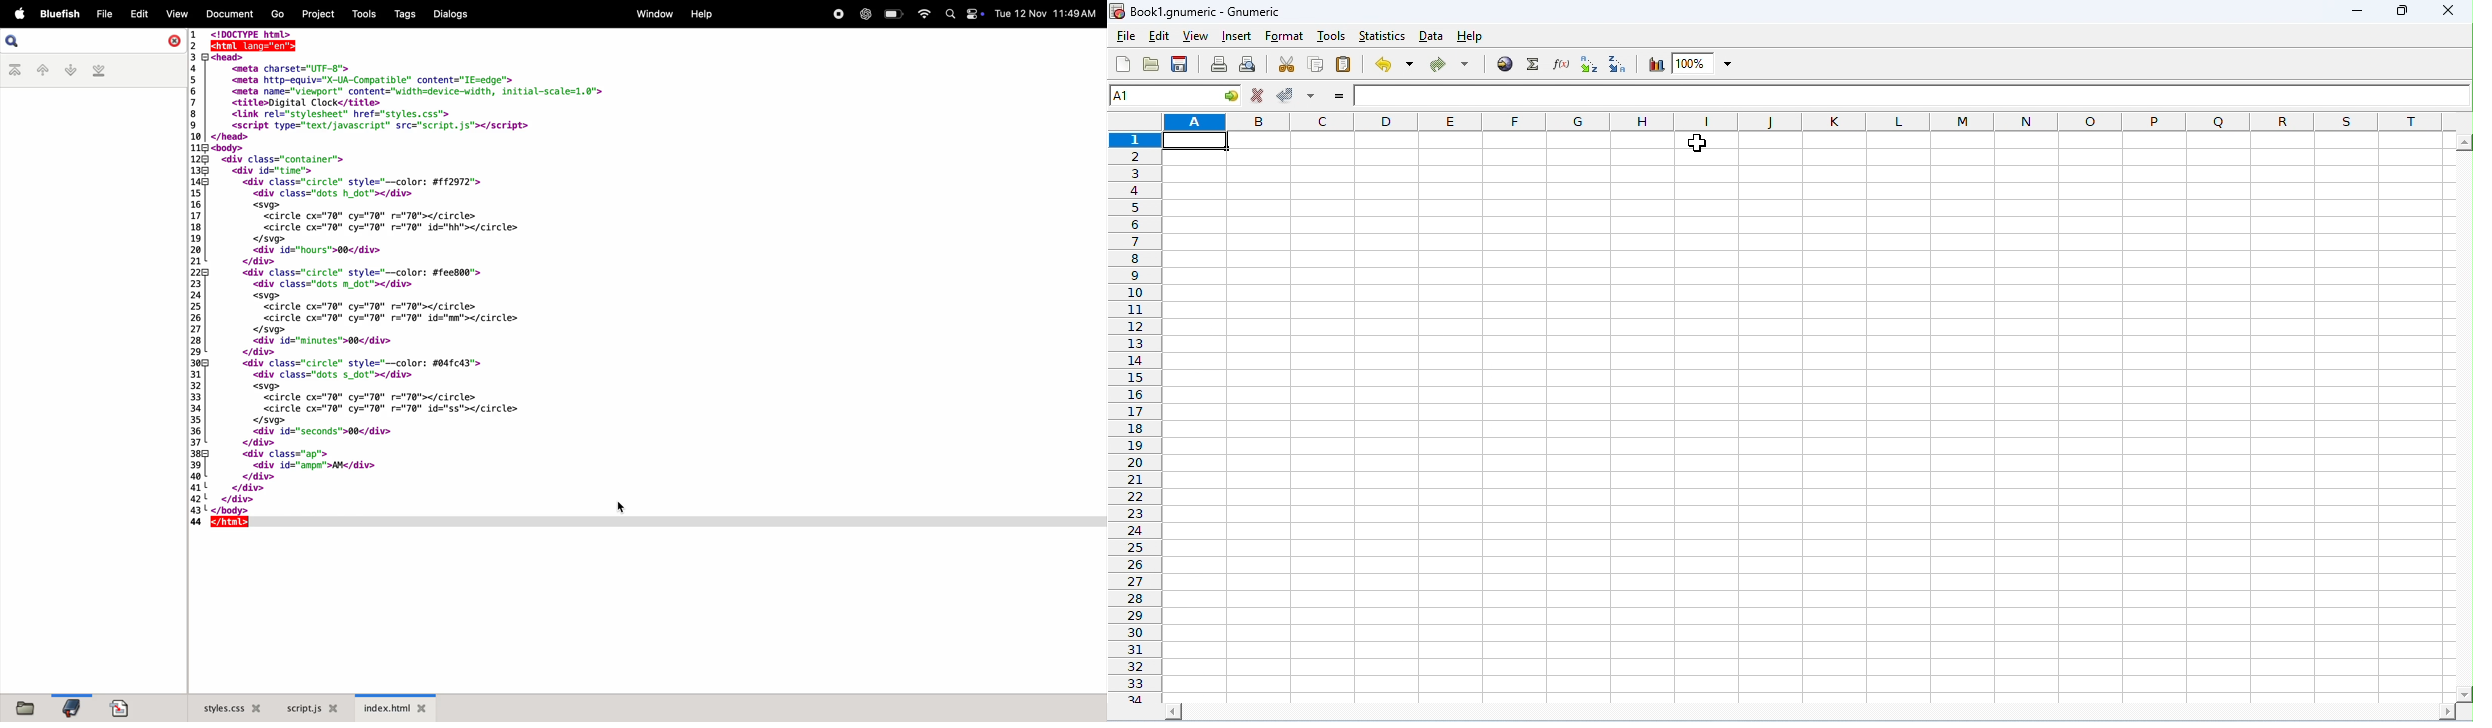 This screenshot has width=2492, height=728. Describe the element at coordinates (701, 15) in the screenshot. I see `help` at that location.